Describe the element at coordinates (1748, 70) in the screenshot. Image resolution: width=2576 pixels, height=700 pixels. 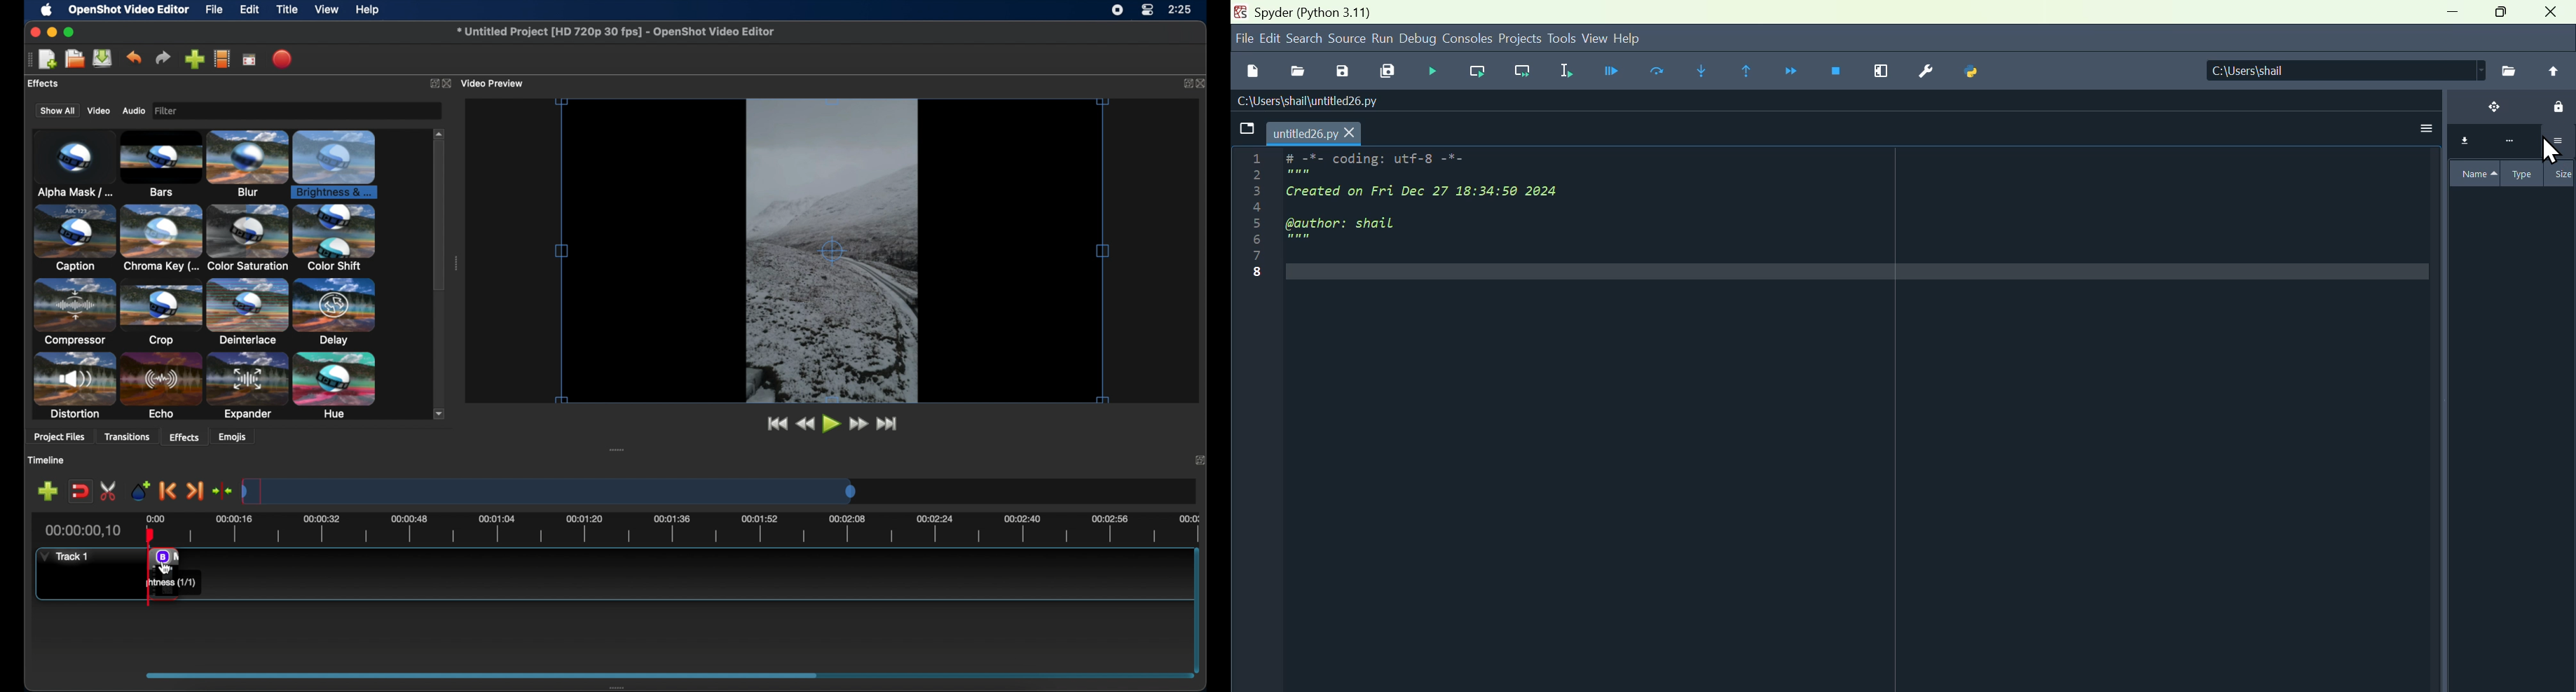
I see `continue execution until same function returns` at that location.